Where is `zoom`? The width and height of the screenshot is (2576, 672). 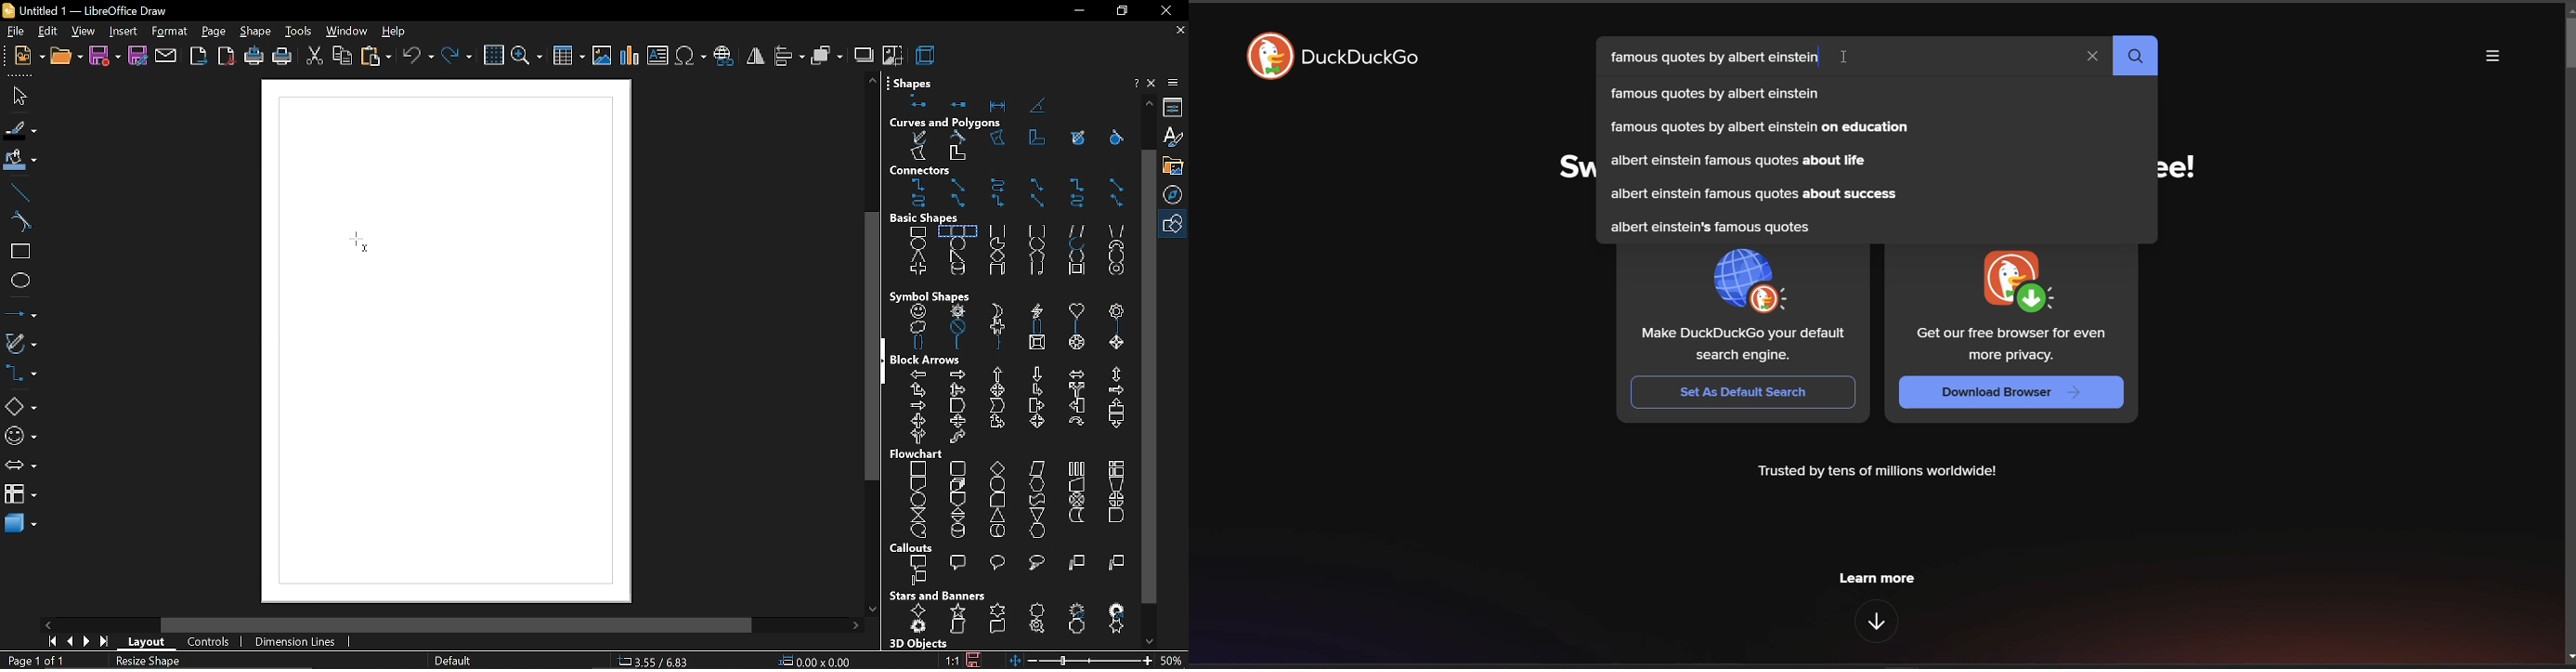
zoom is located at coordinates (526, 58).